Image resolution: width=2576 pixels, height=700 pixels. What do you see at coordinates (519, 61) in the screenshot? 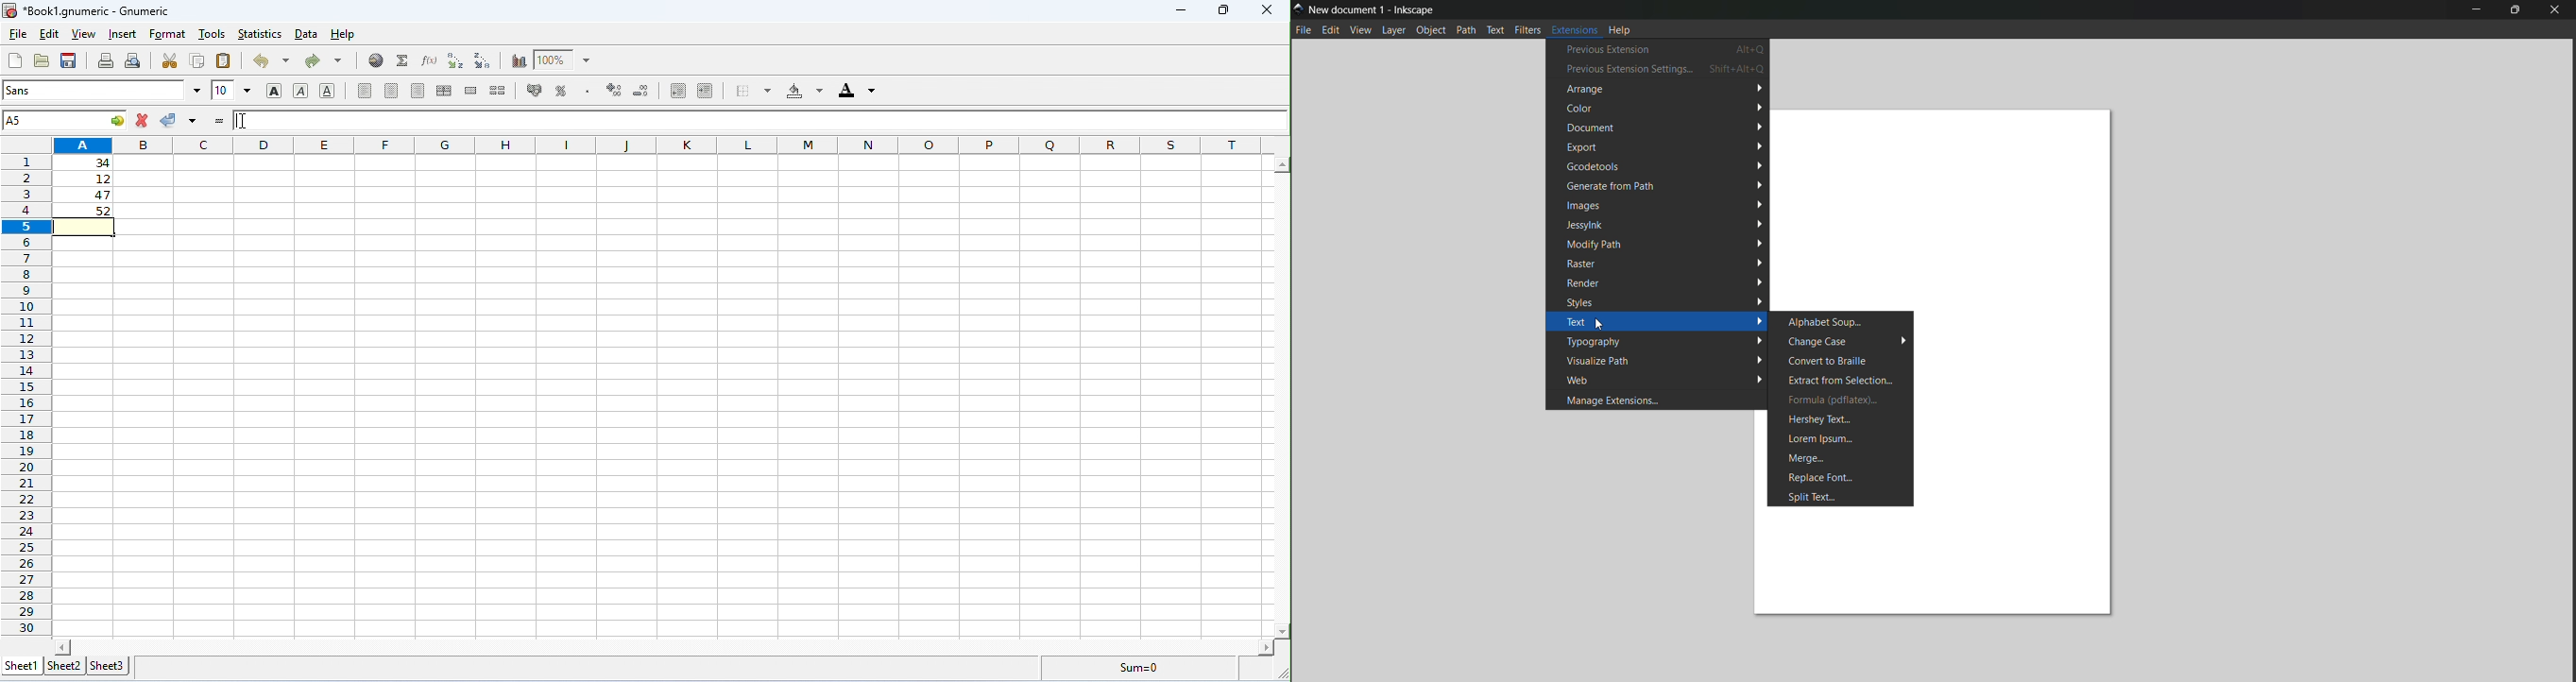
I see `insert chart` at bounding box center [519, 61].